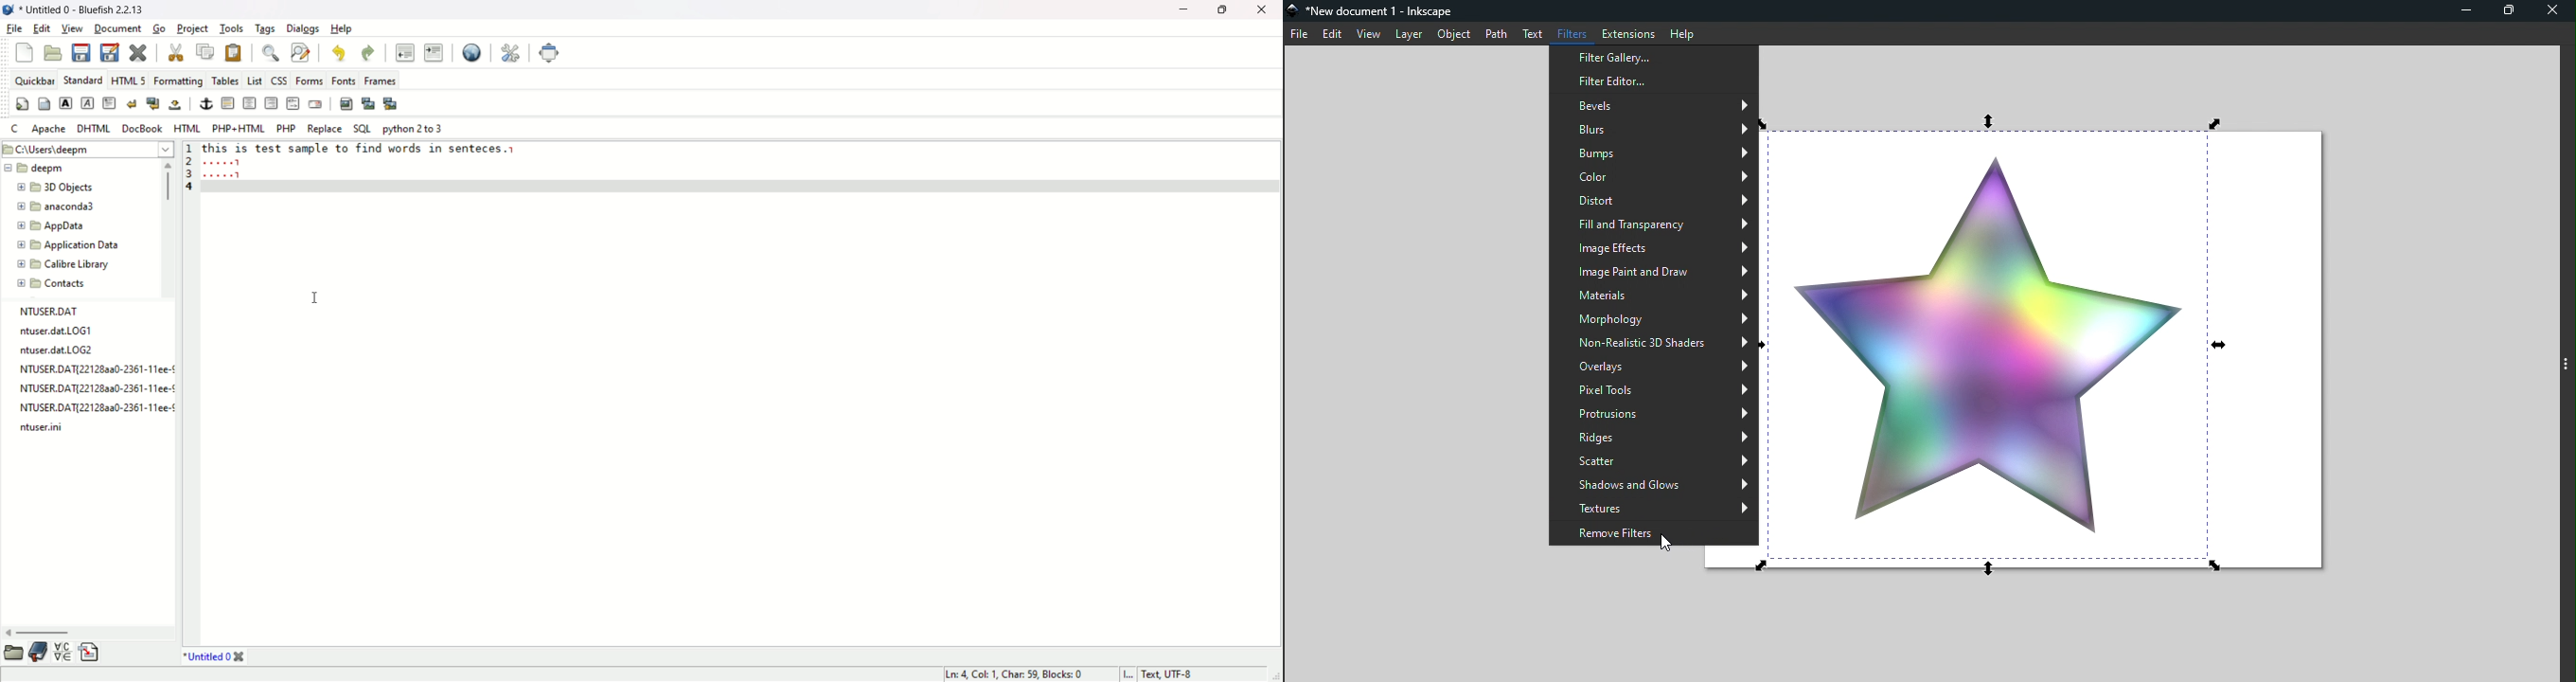 The image size is (2576, 700). What do you see at coordinates (1652, 533) in the screenshot?
I see `Remove filters` at bounding box center [1652, 533].